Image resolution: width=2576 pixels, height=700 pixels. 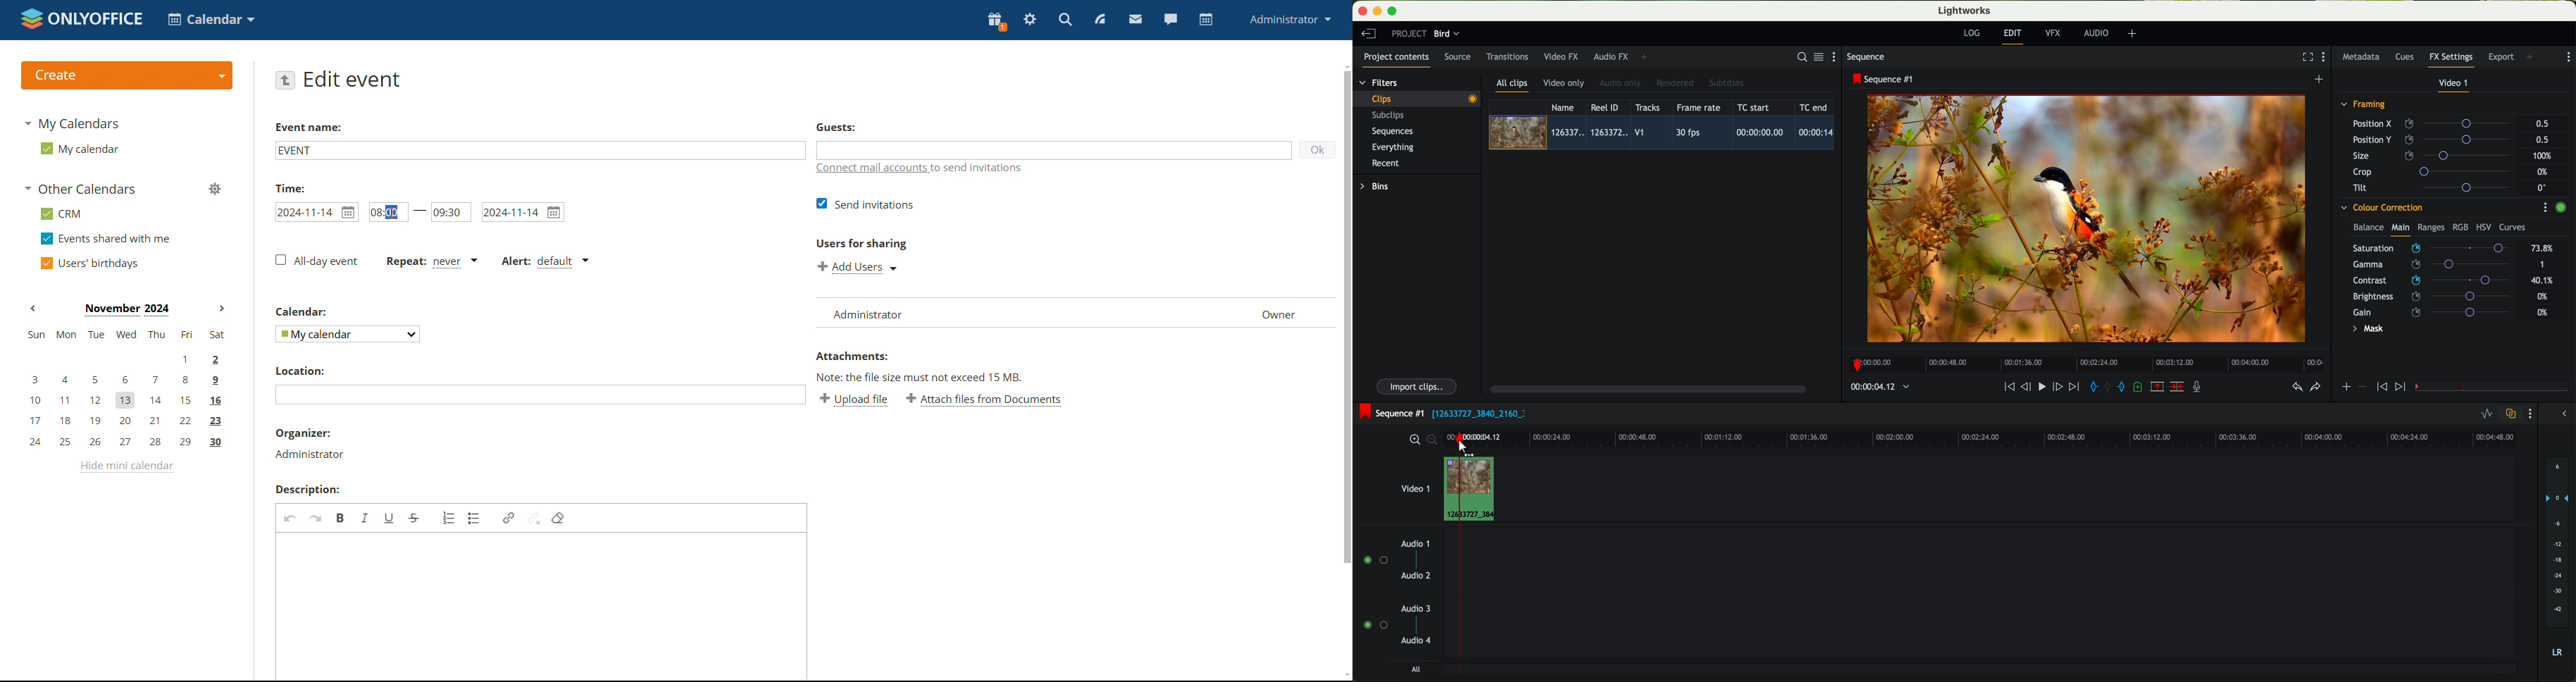 I want to click on show settings menu, so click(x=2529, y=413).